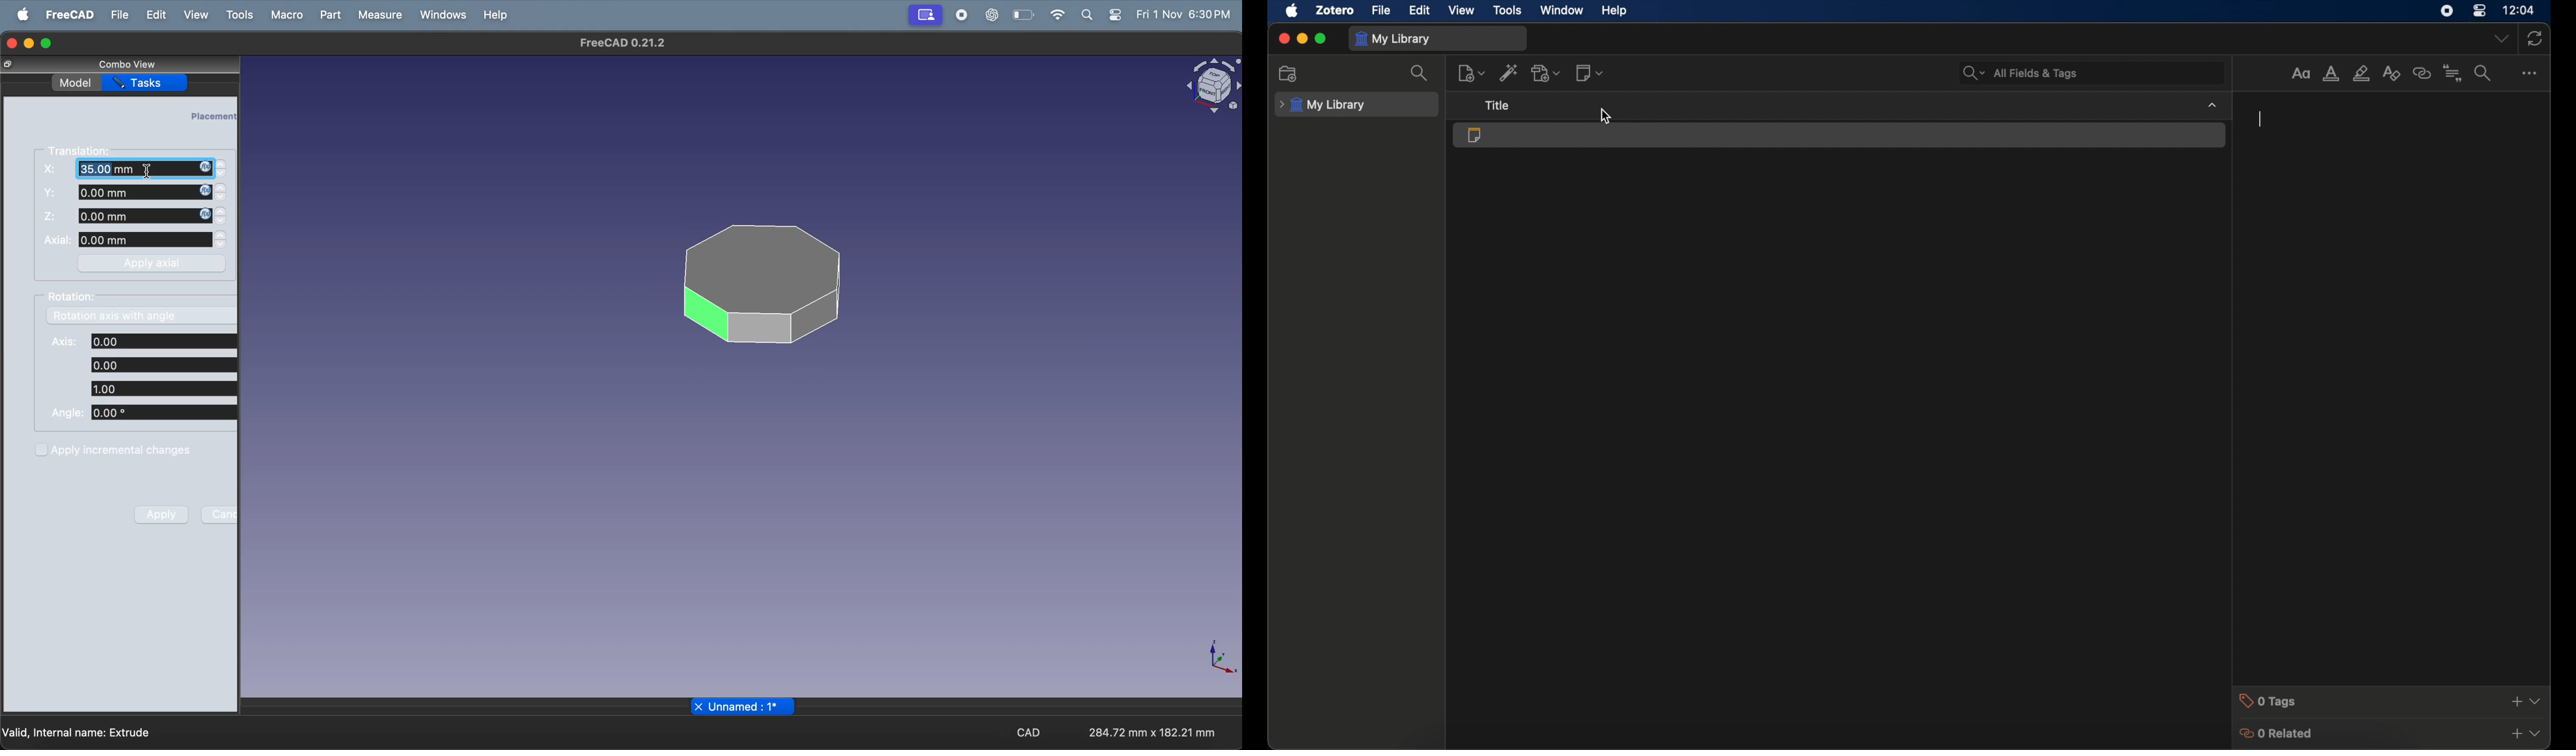 This screenshot has height=756, width=2576. What do you see at coordinates (1462, 11) in the screenshot?
I see `view` at bounding box center [1462, 11].